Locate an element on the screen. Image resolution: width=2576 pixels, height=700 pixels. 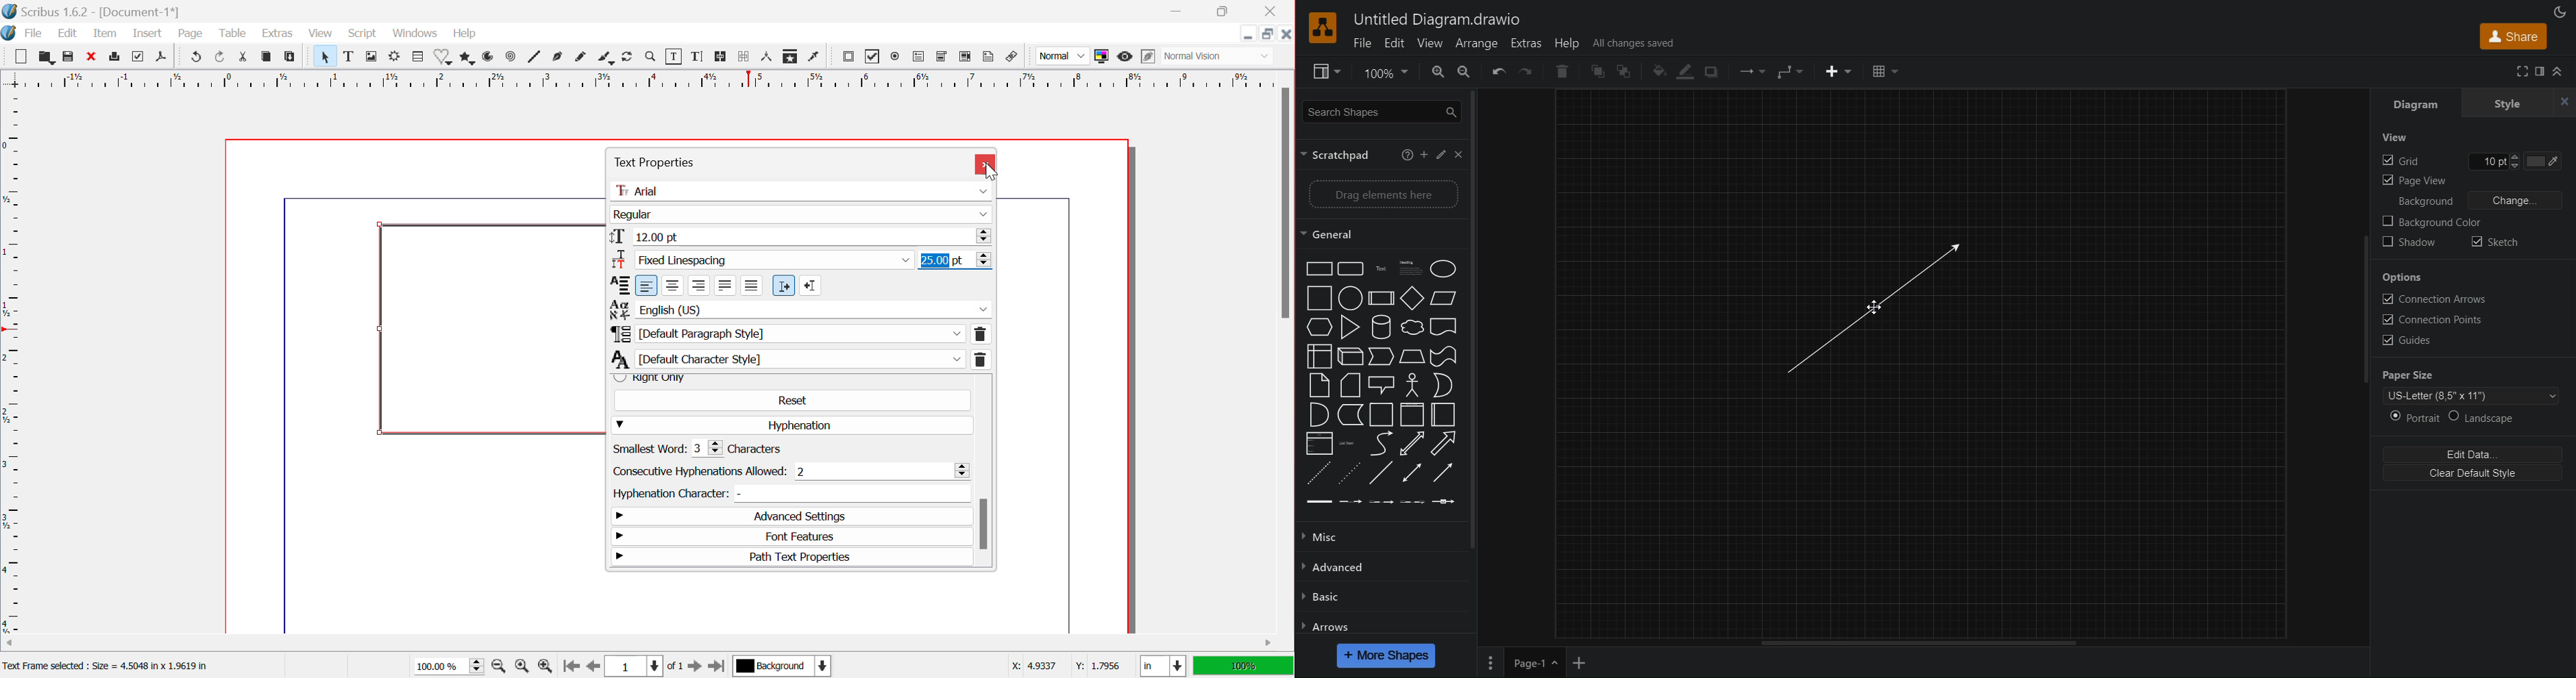
Scribus 1.6.2 - [Document-1*] is located at coordinates (131, 10).